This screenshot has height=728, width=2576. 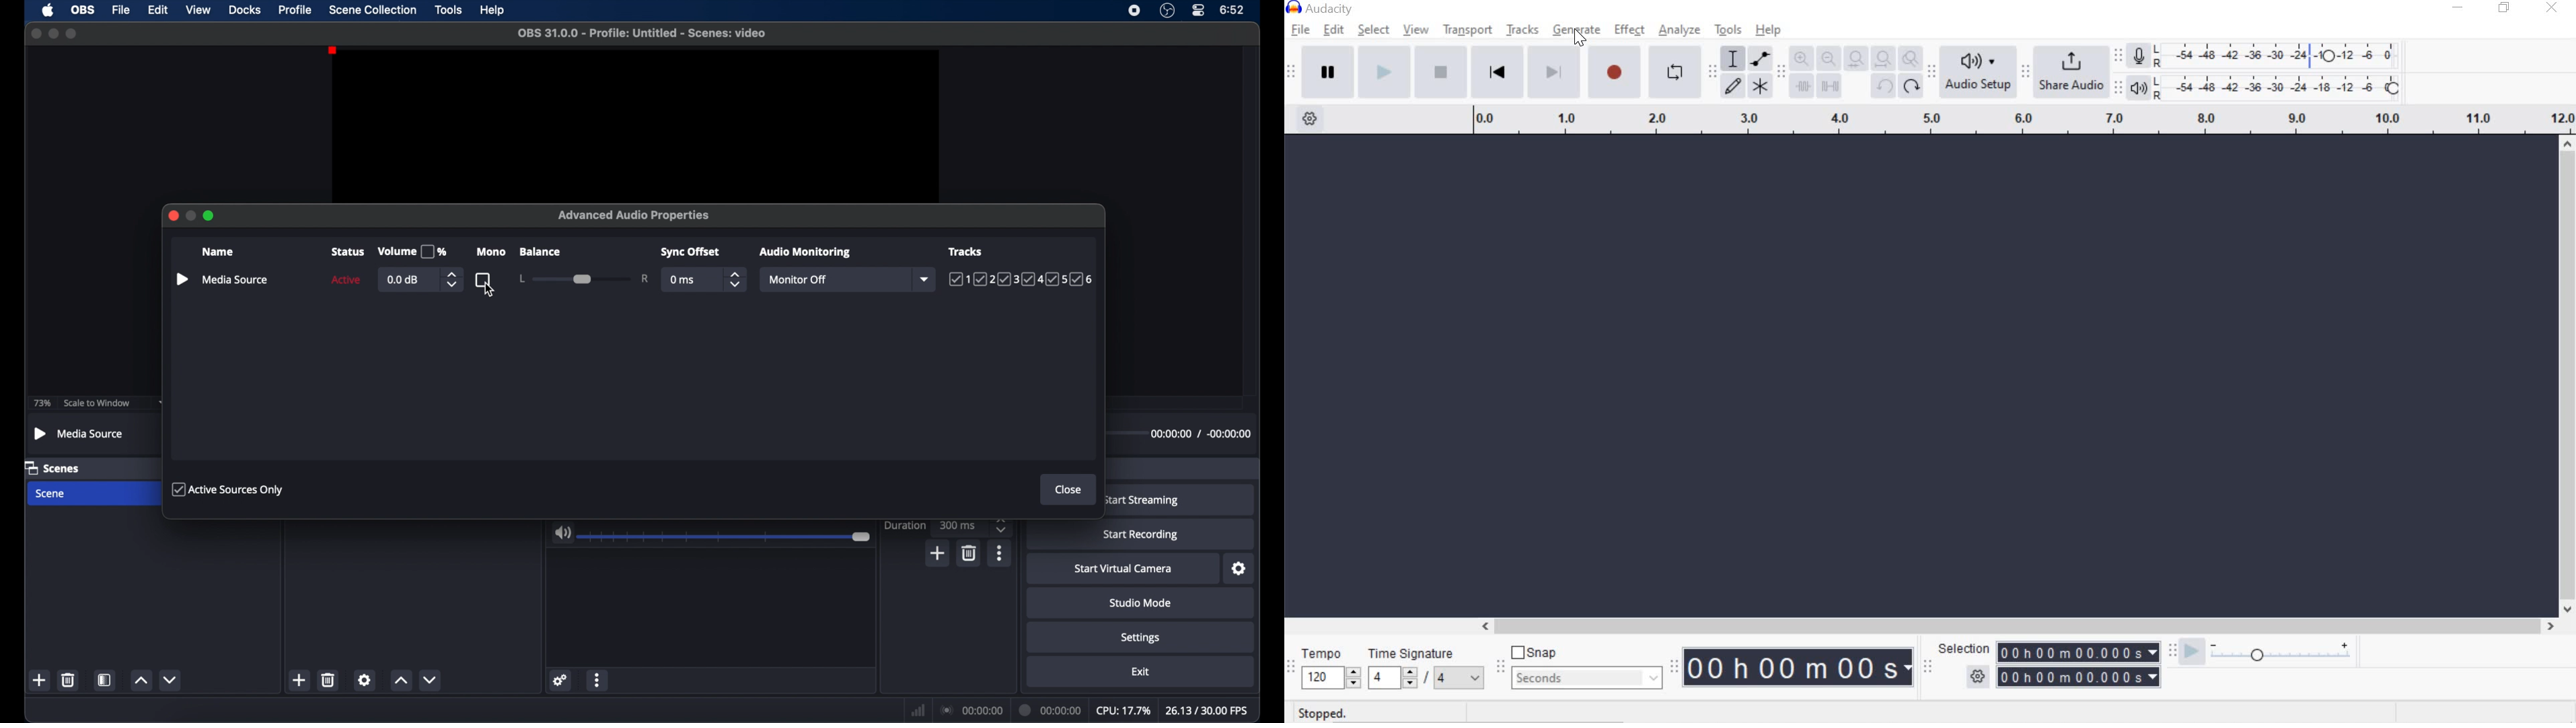 I want to click on obs, so click(x=85, y=10).